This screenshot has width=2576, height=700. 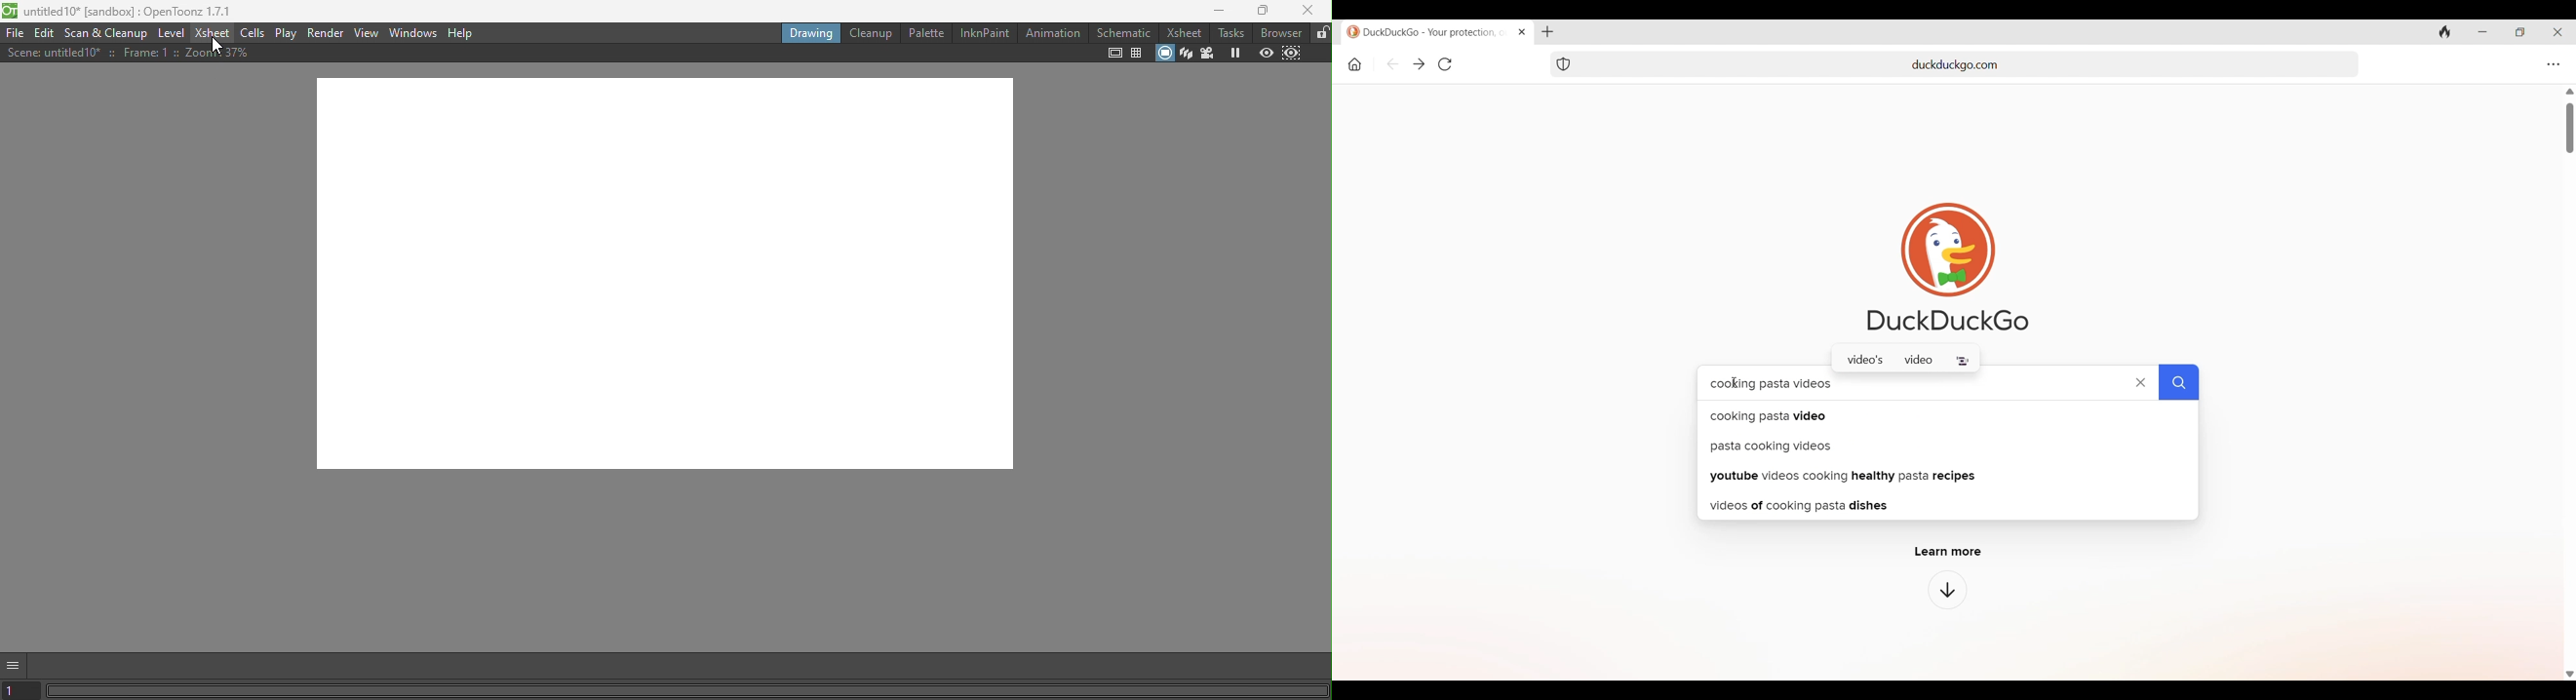 I want to click on Windows, so click(x=411, y=33).